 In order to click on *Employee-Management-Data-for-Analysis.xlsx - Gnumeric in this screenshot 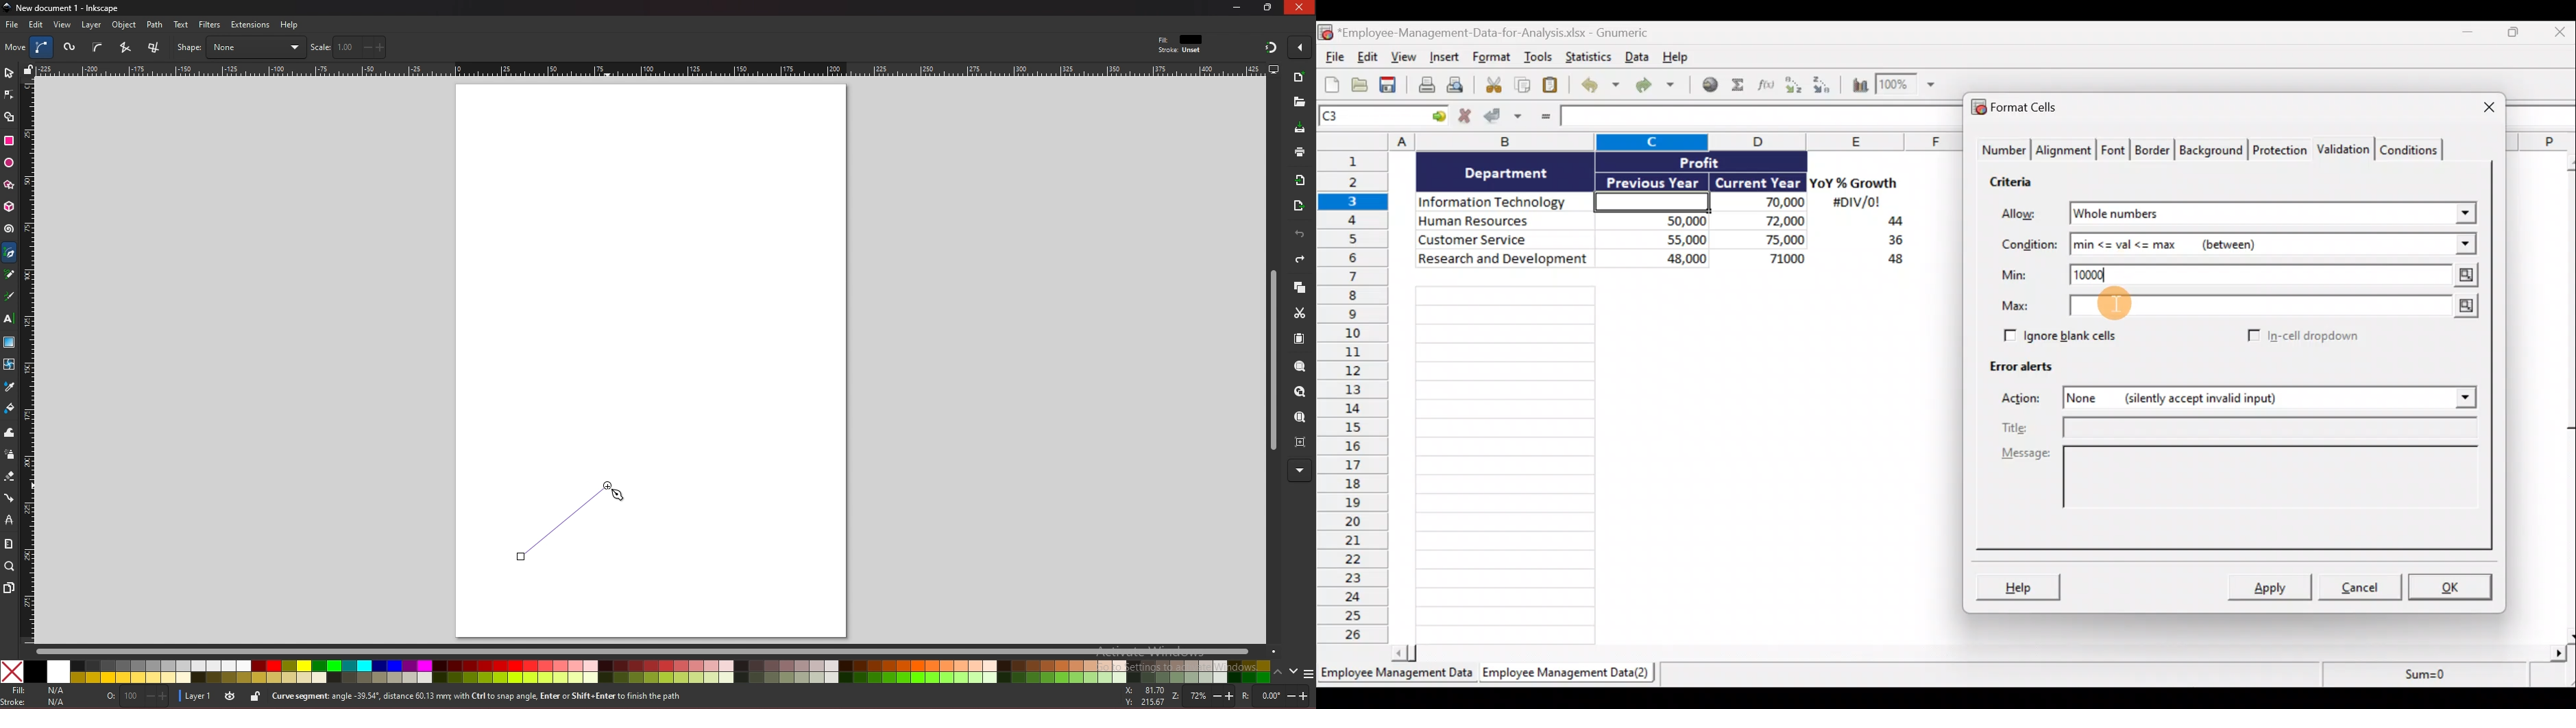, I will do `click(1508, 32)`.